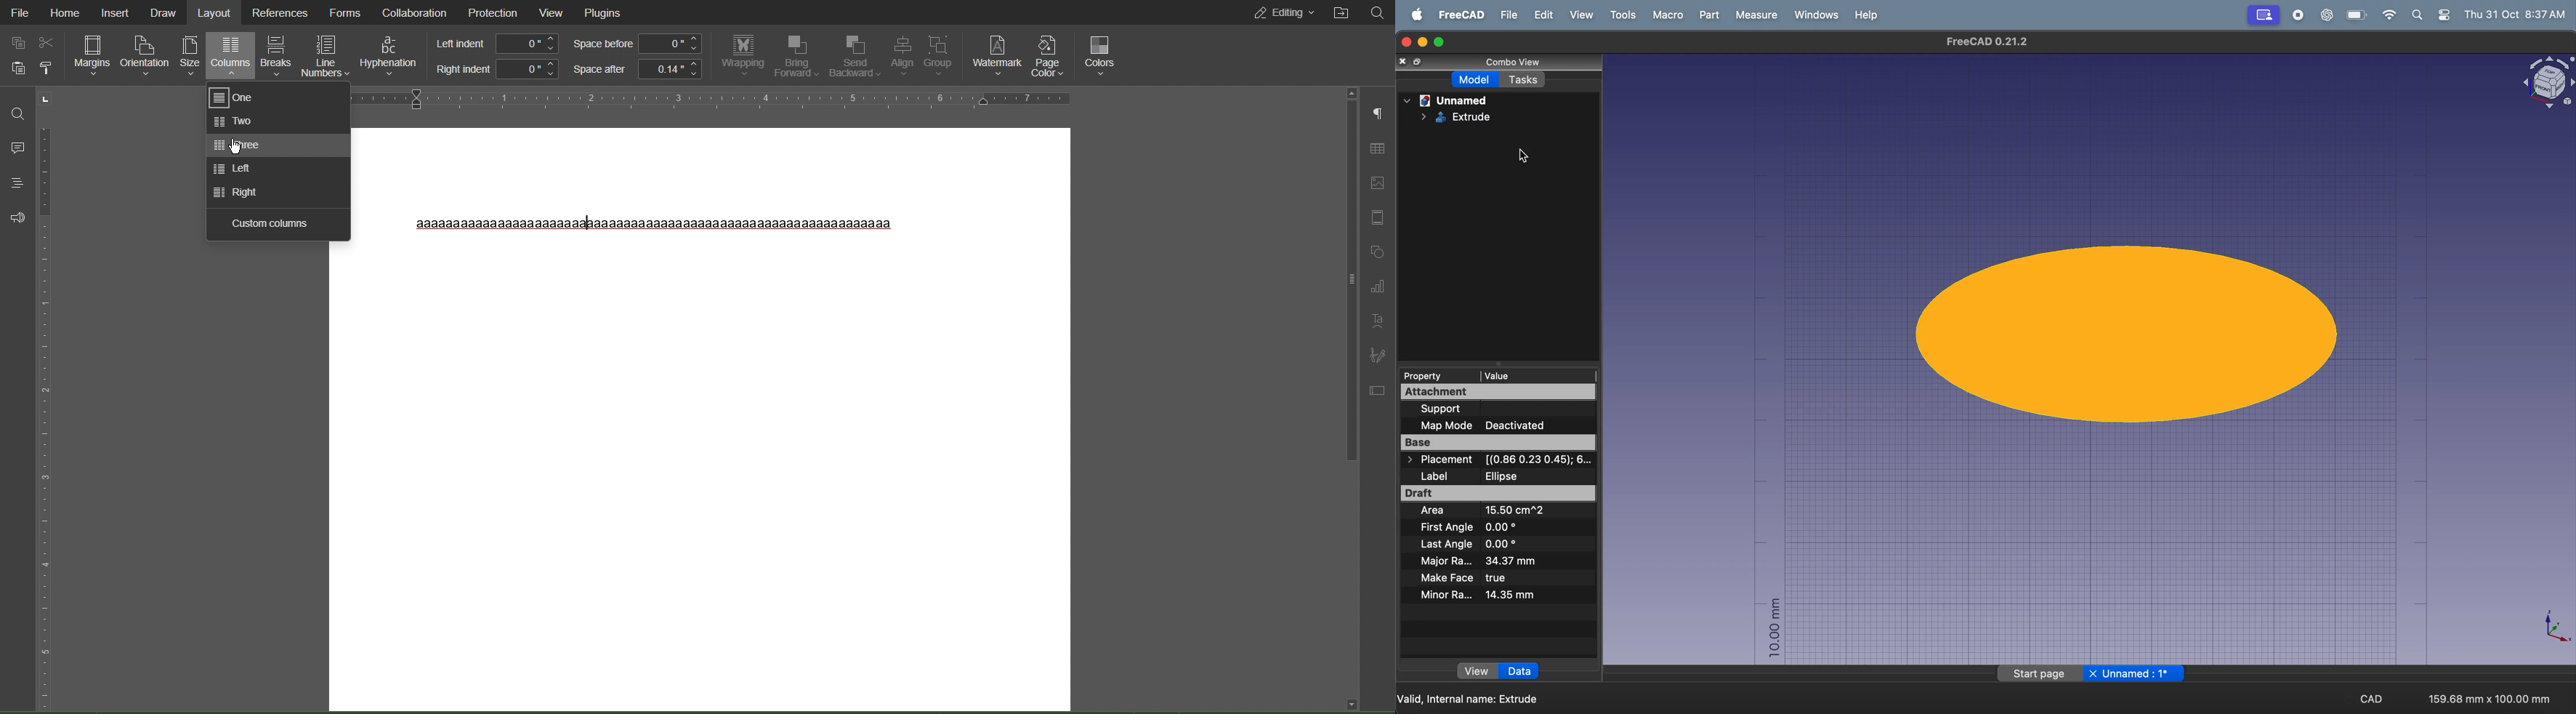 This screenshot has width=2576, height=728. Describe the element at coordinates (1580, 15) in the screenshot. I see `view` at that location.